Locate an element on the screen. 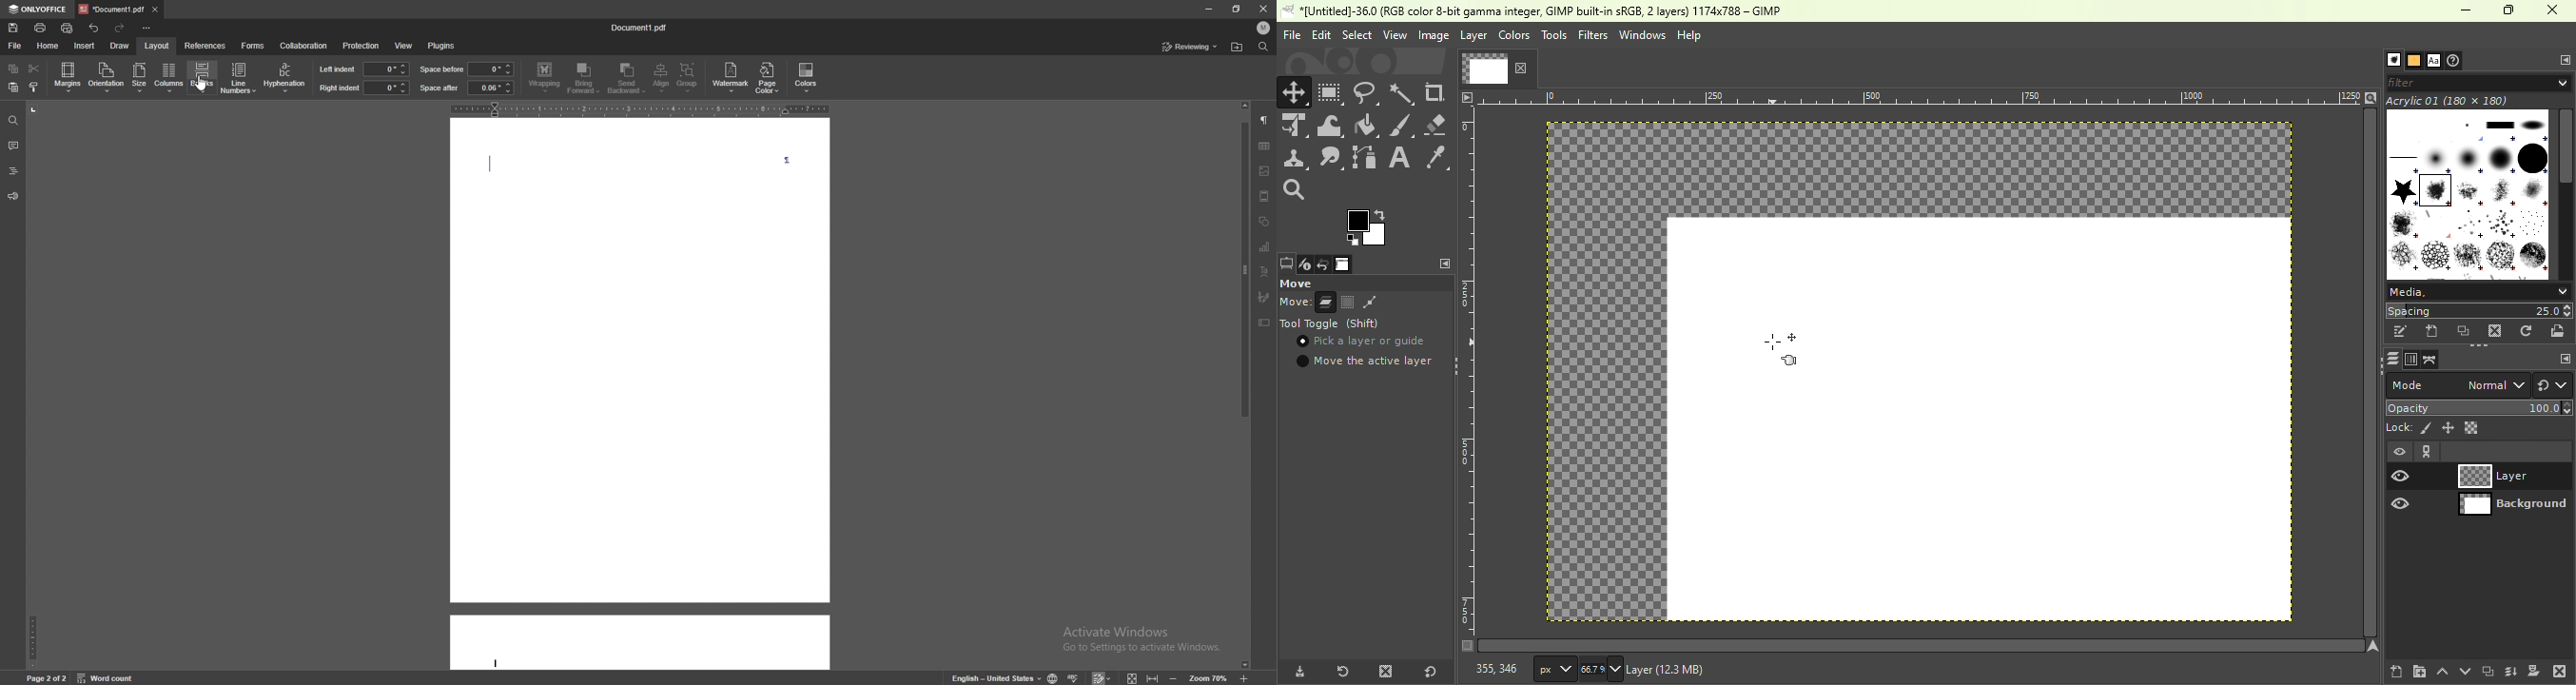  Edit this brush is located at coordinates (2400, 331).